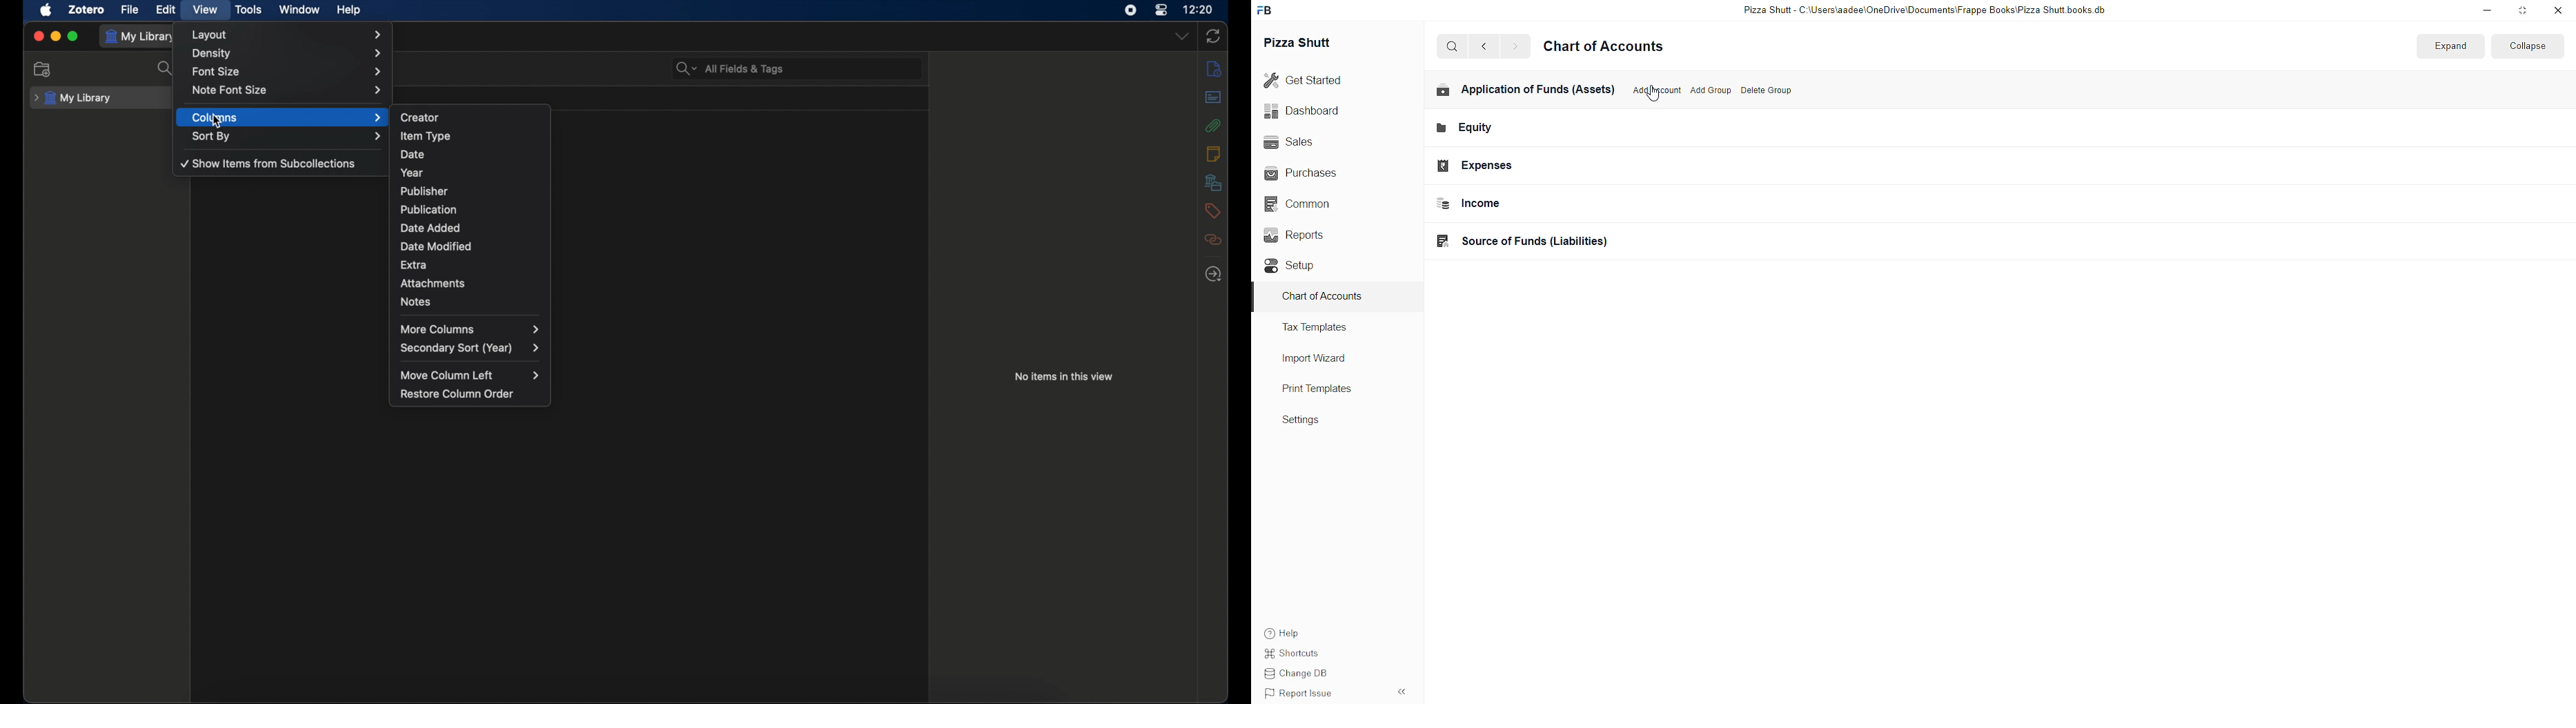 Image resolution: width=2576 pixels, height=728 pixels. I want to click on libraries, so click(1214, 183).